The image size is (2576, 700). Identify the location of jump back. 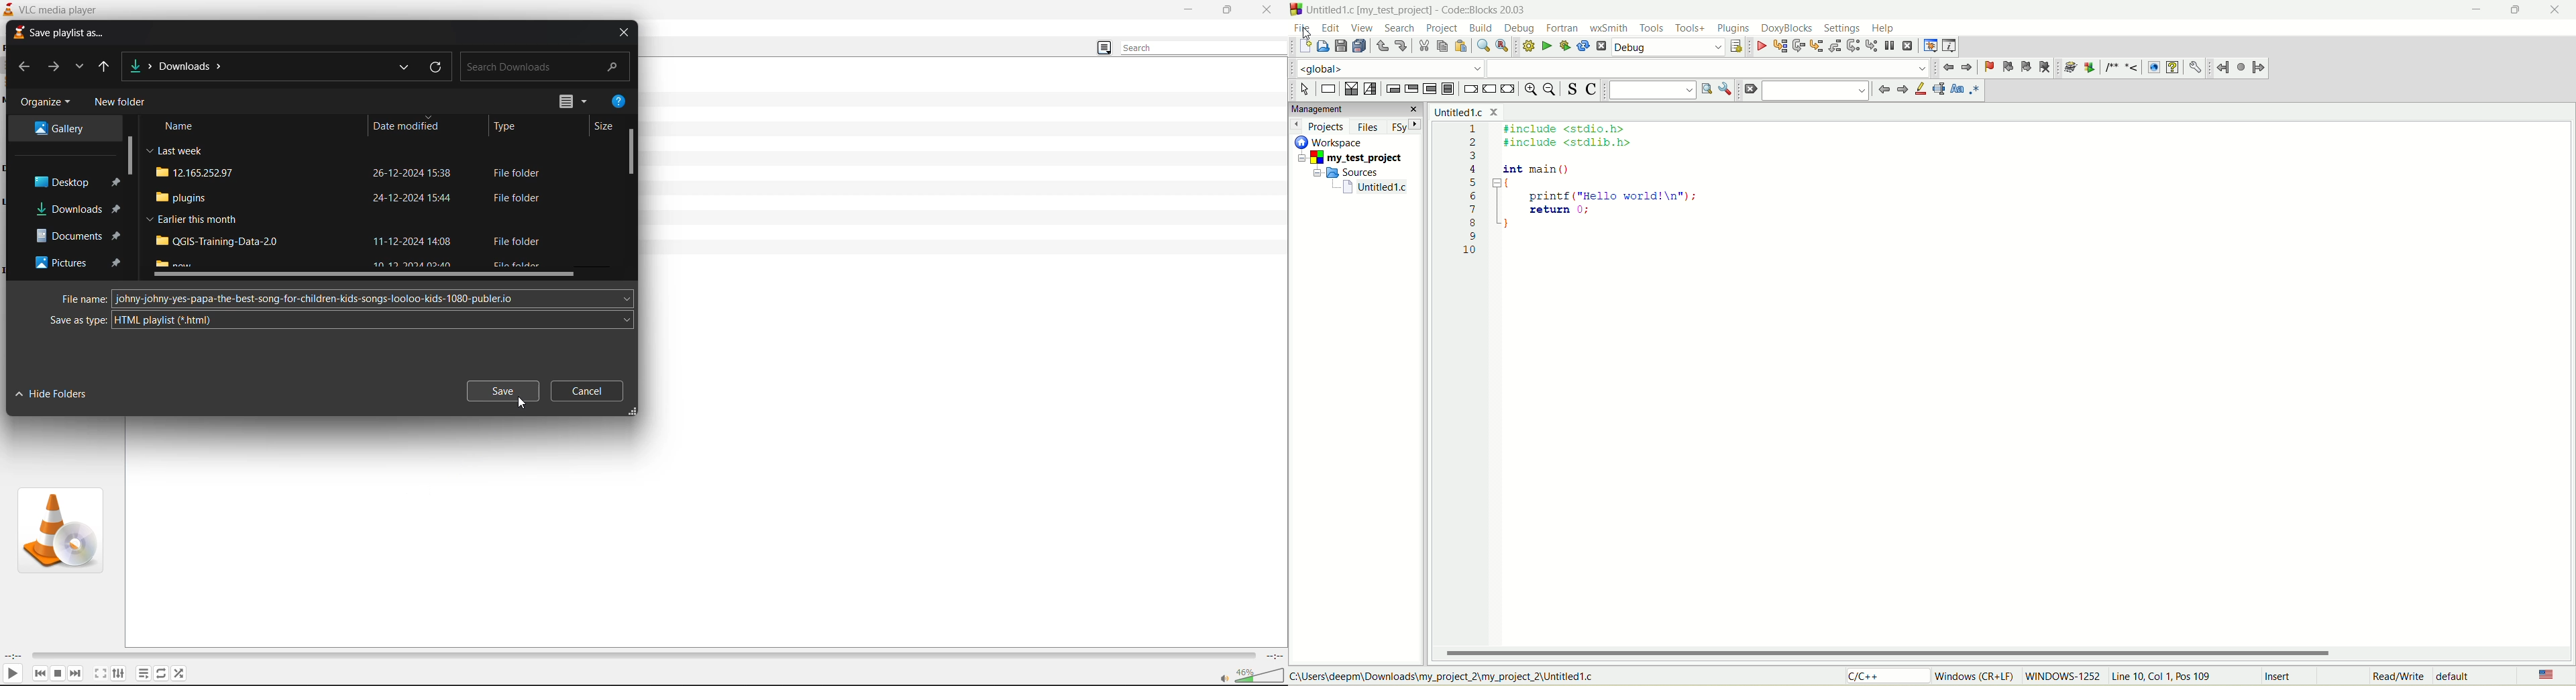
(2222, 68).